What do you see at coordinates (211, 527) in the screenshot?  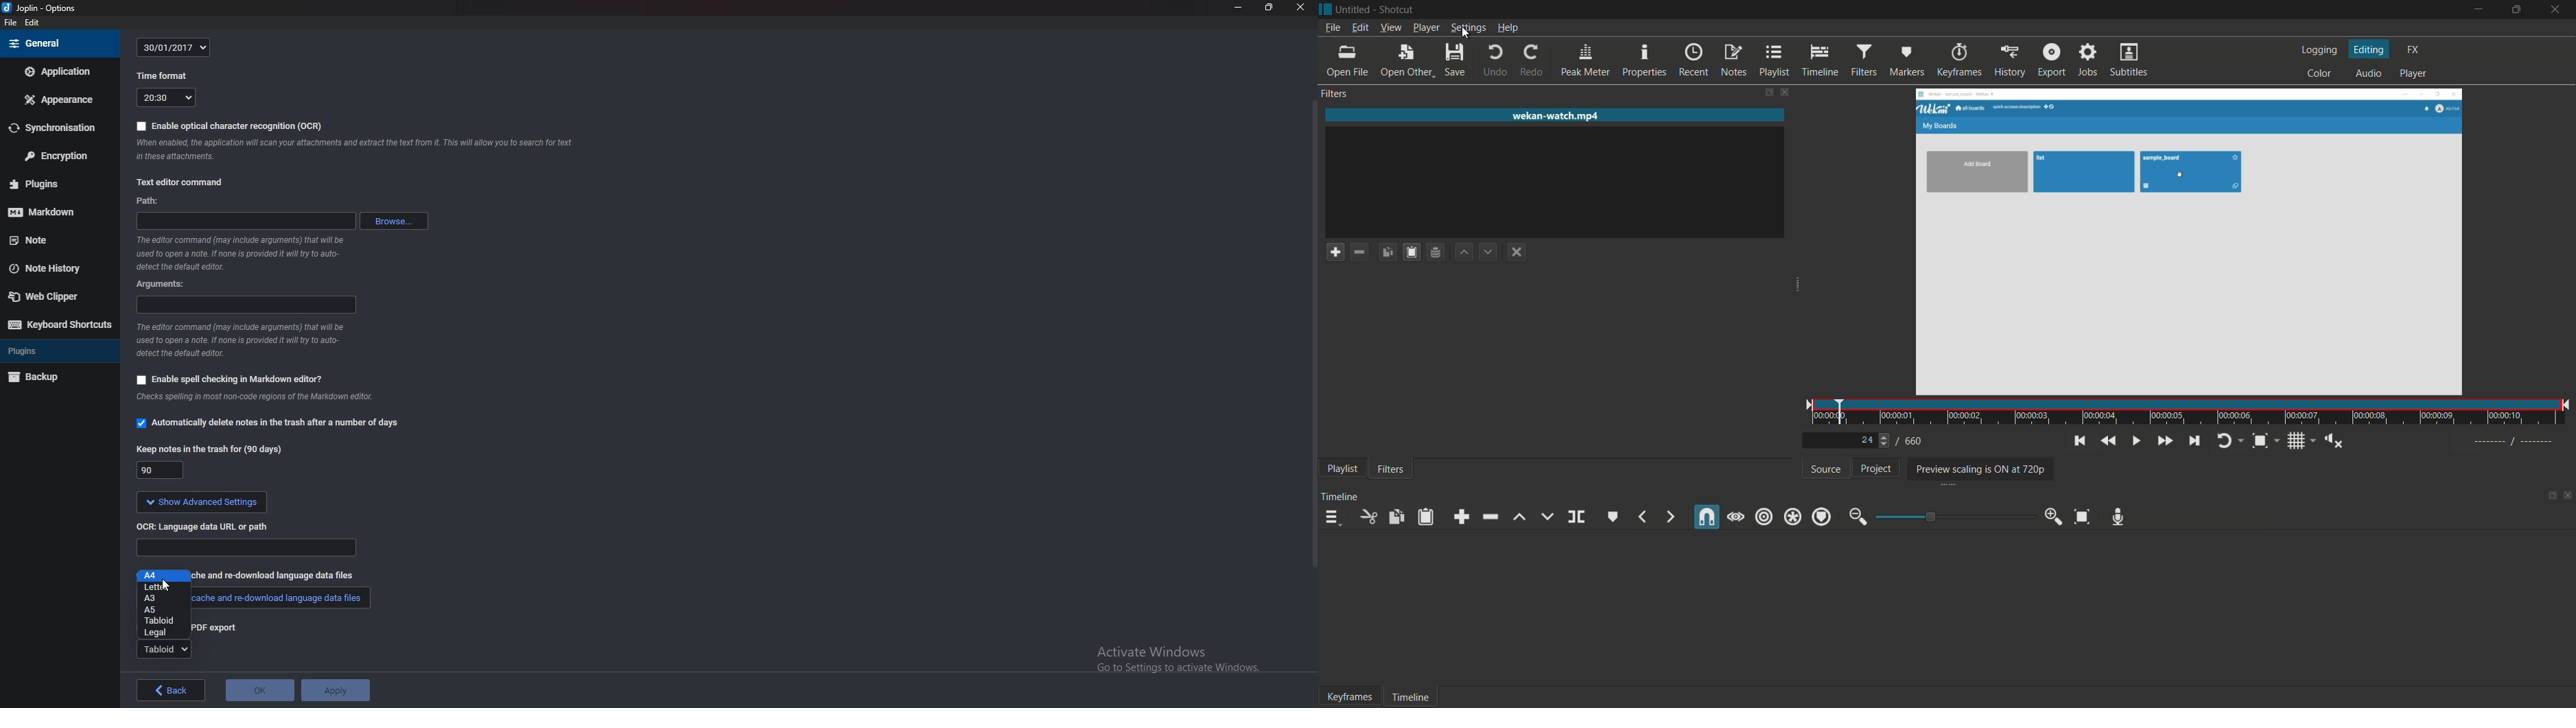 I see `OCR language data url or path` at bounding box center [211, 527].